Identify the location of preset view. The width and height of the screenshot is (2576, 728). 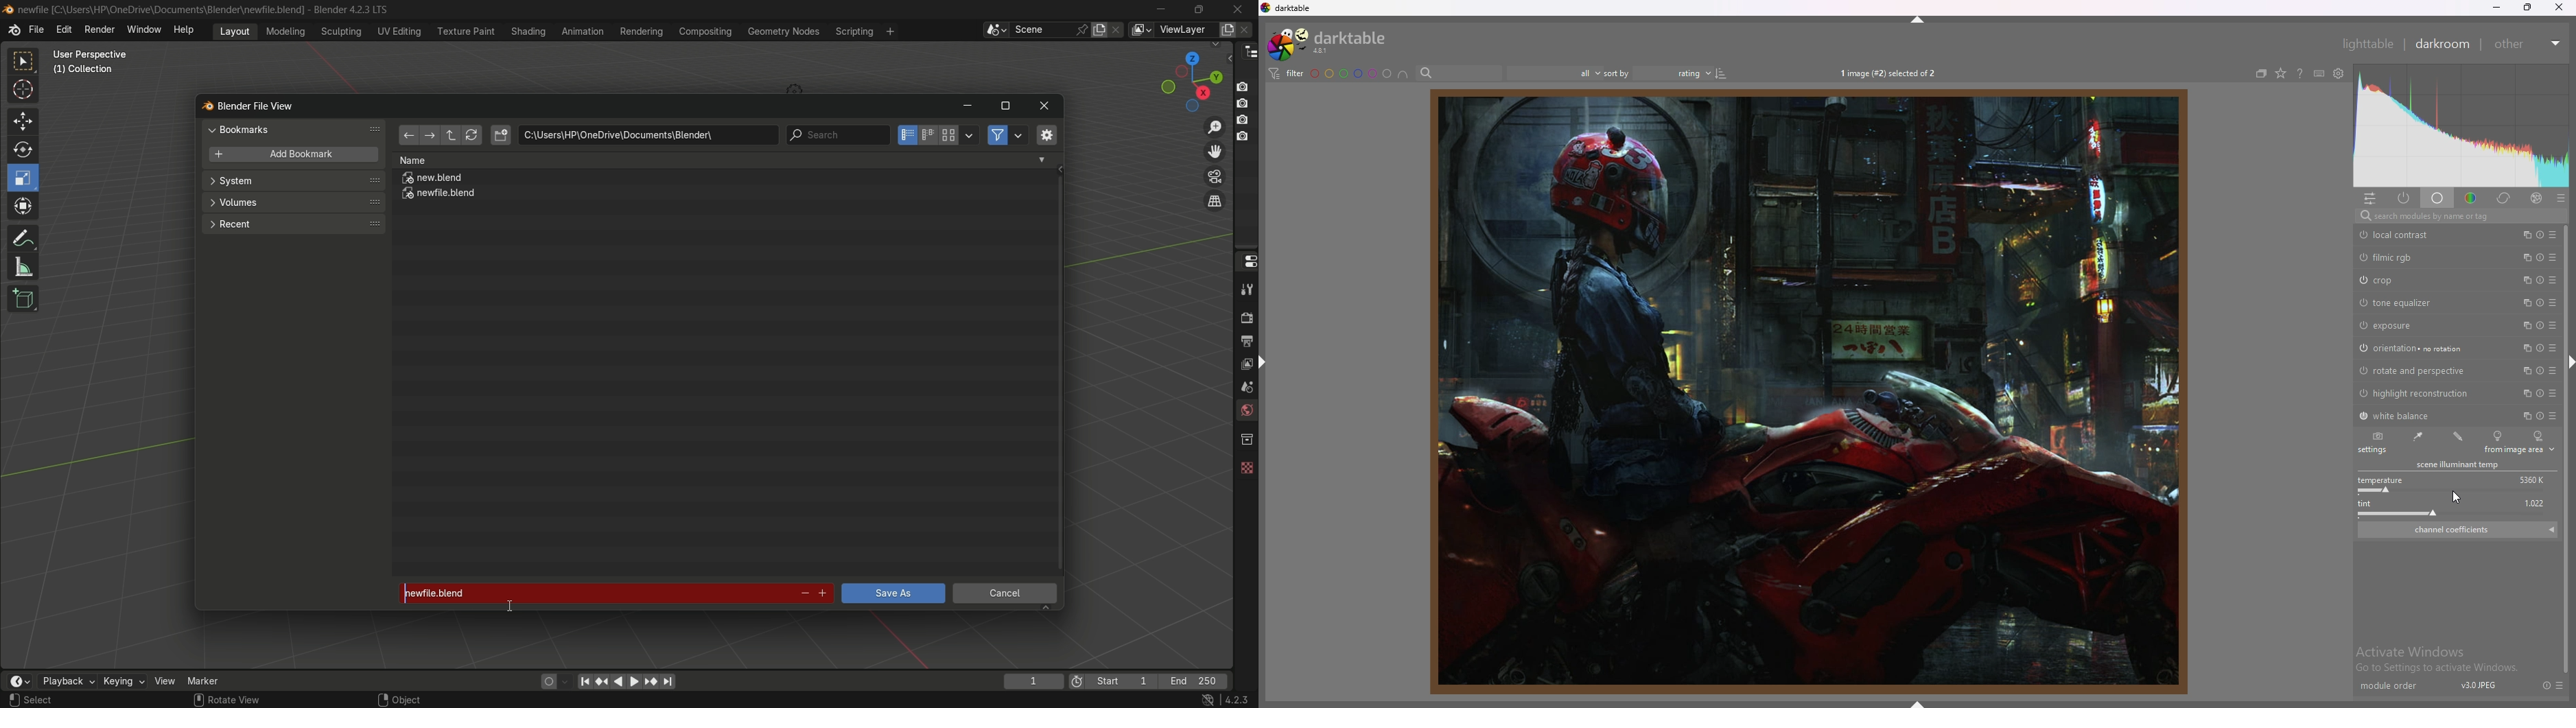
(1188, 79).